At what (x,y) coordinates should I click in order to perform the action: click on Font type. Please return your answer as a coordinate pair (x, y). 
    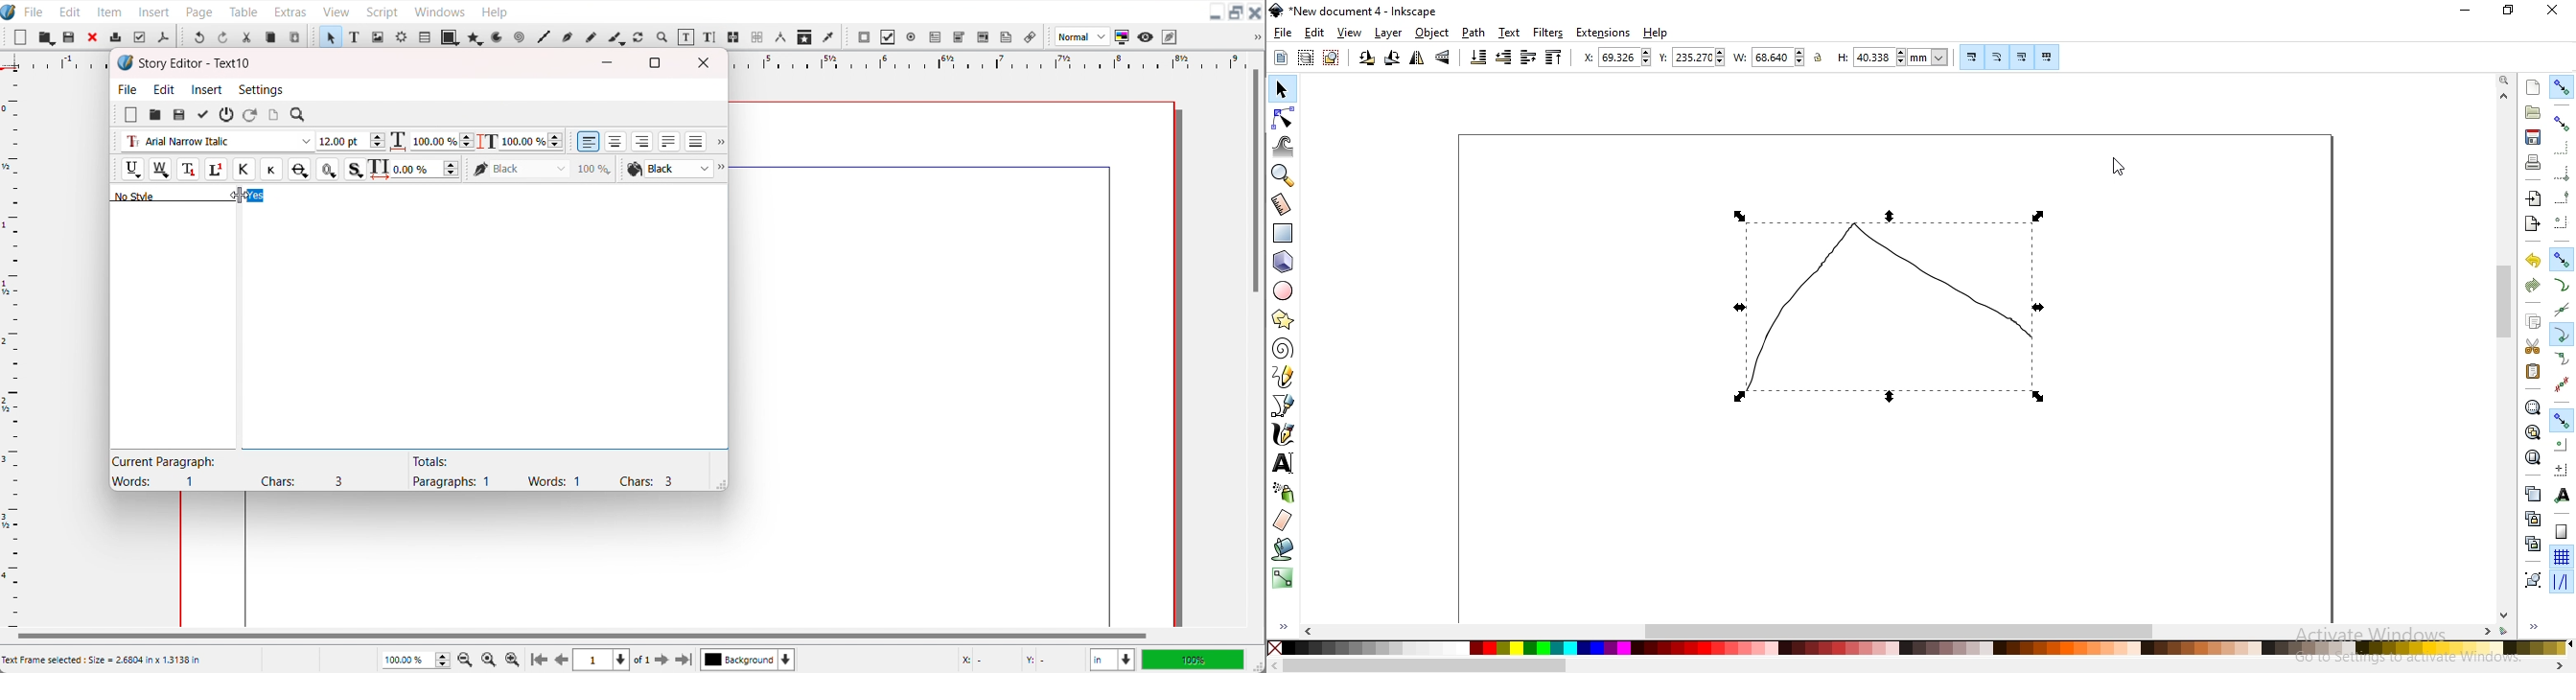
    Looking at the image, I should click on (216, 142).